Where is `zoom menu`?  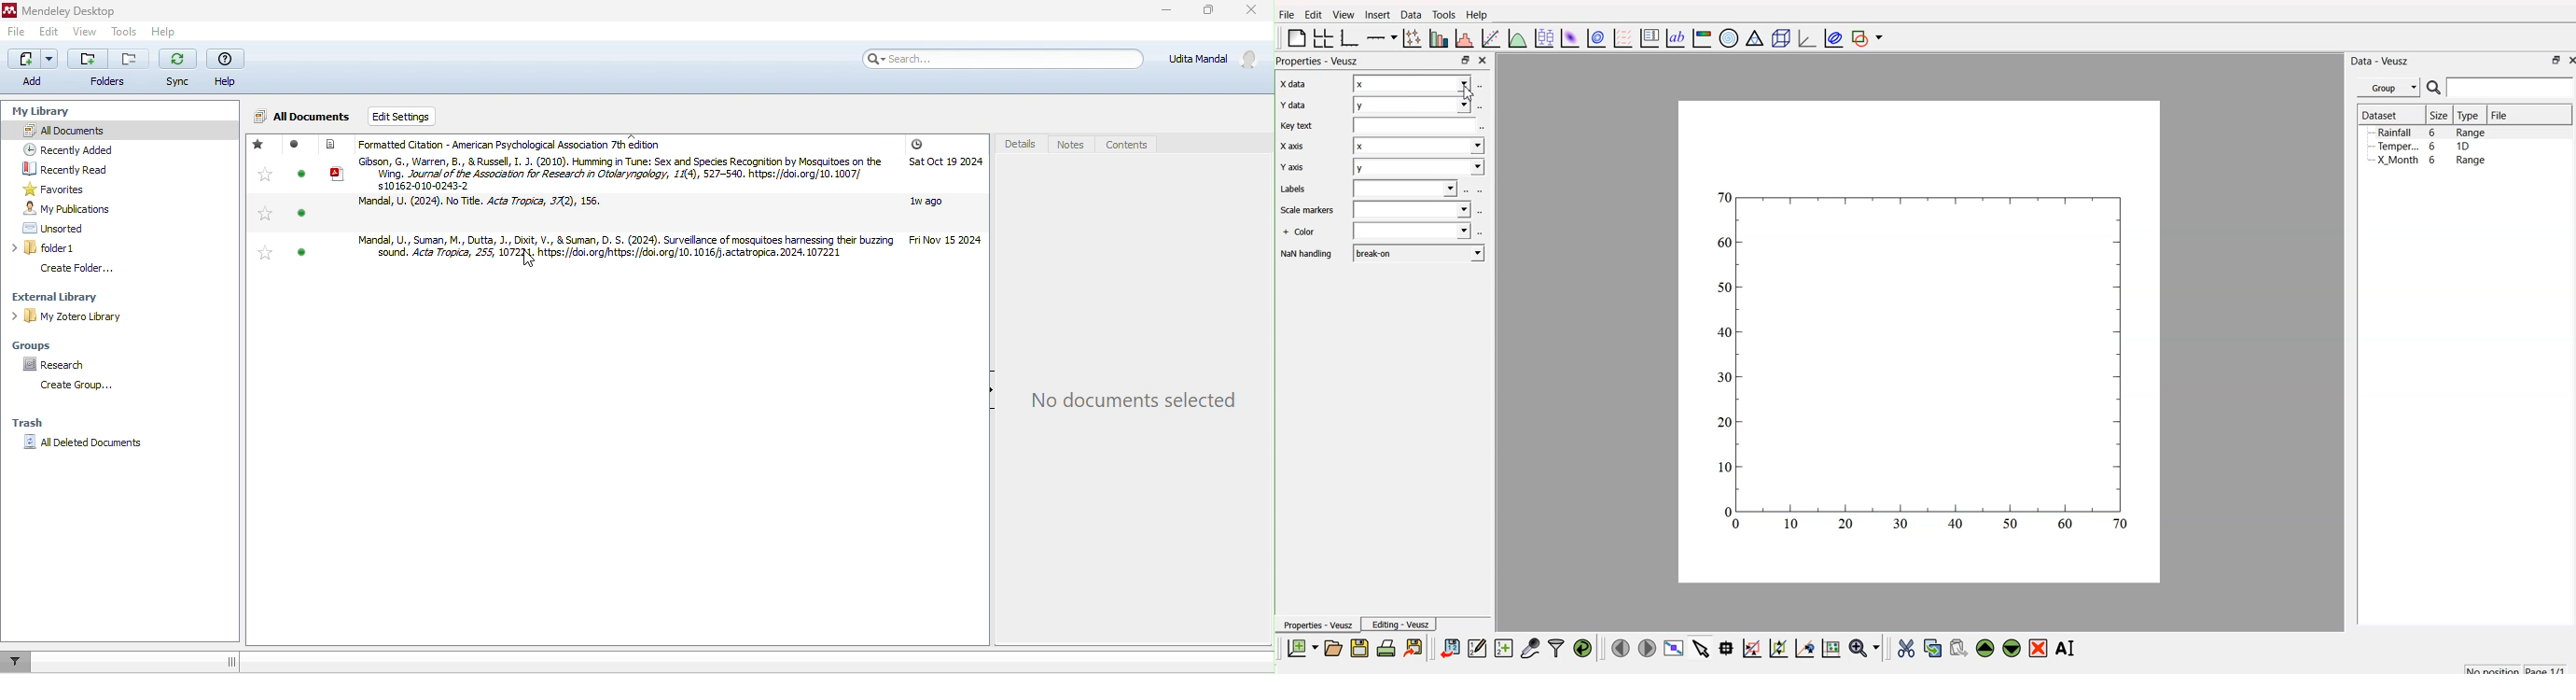
zoom menu is located at coordinates (1865, 647).